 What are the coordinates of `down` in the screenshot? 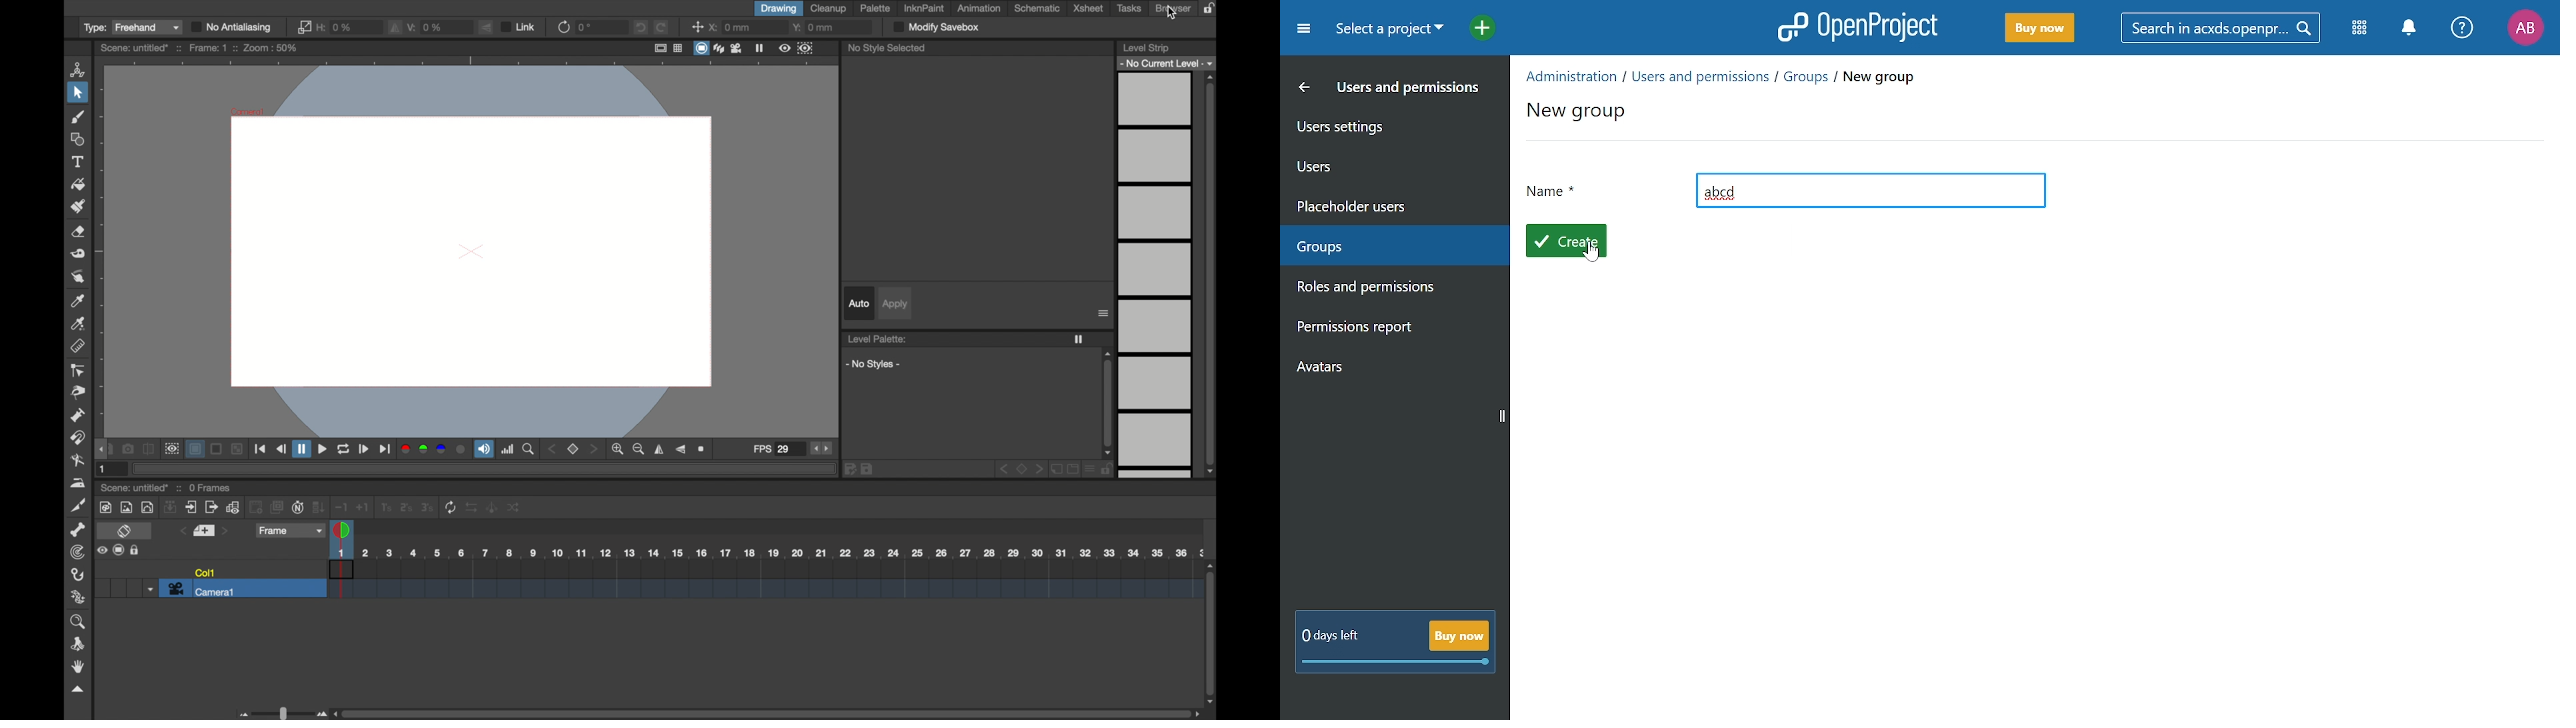 It's located at (172, 507).